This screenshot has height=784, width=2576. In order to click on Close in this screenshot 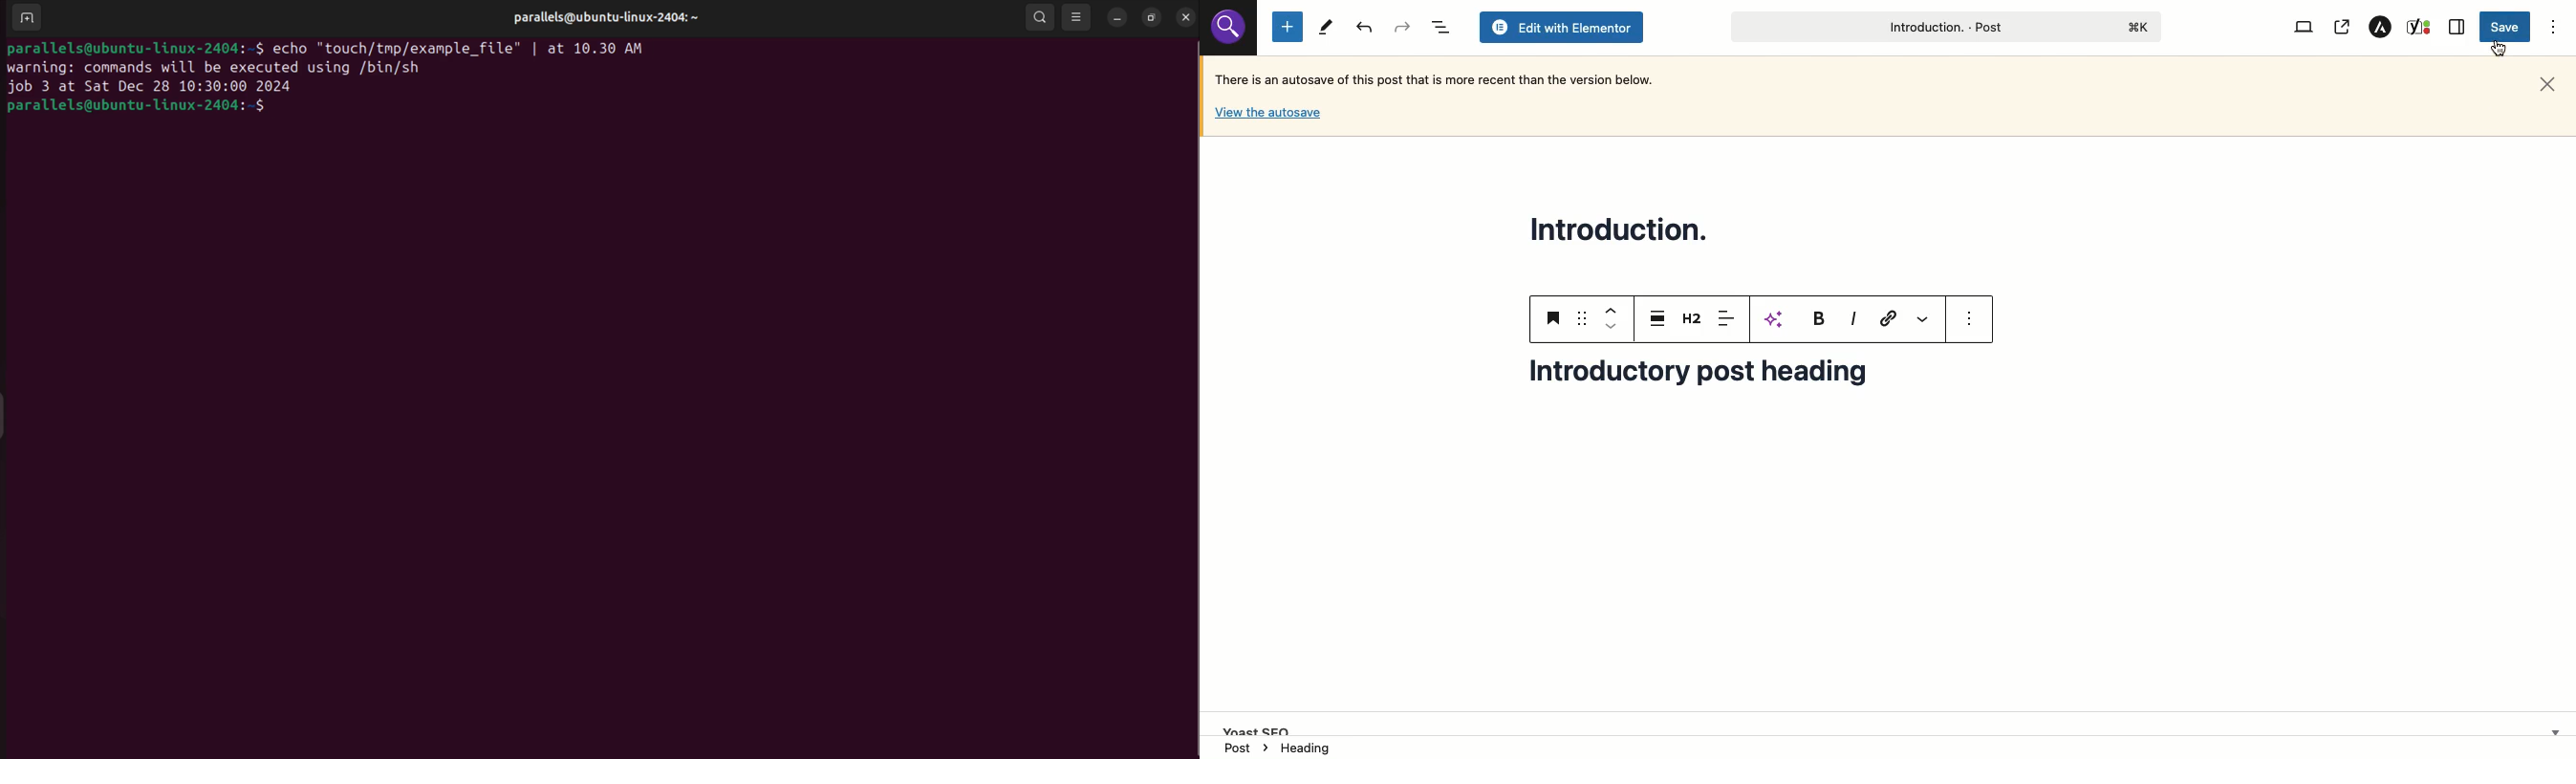, I will do `click(2547, 85)`.